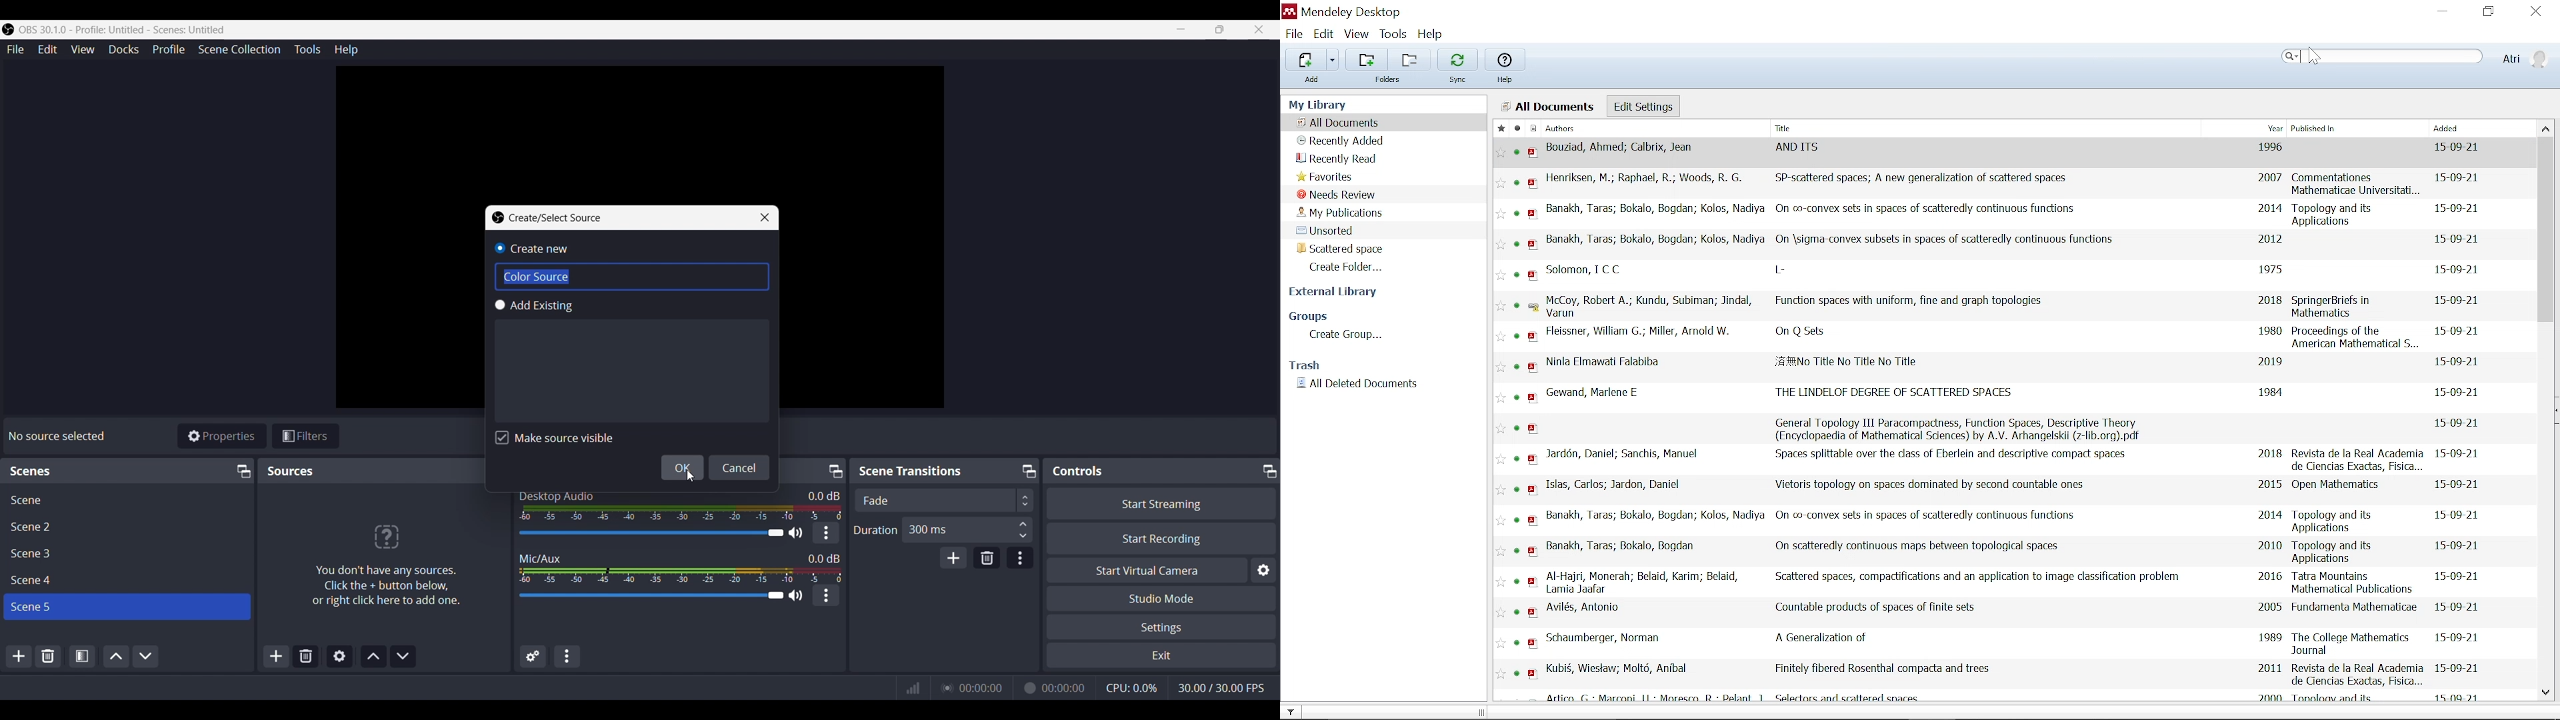 The width and height of the screenshot is (2576, 728). Describe the element at coordinates (1342, 141) in the screenshot. I see `recently added` at that location.